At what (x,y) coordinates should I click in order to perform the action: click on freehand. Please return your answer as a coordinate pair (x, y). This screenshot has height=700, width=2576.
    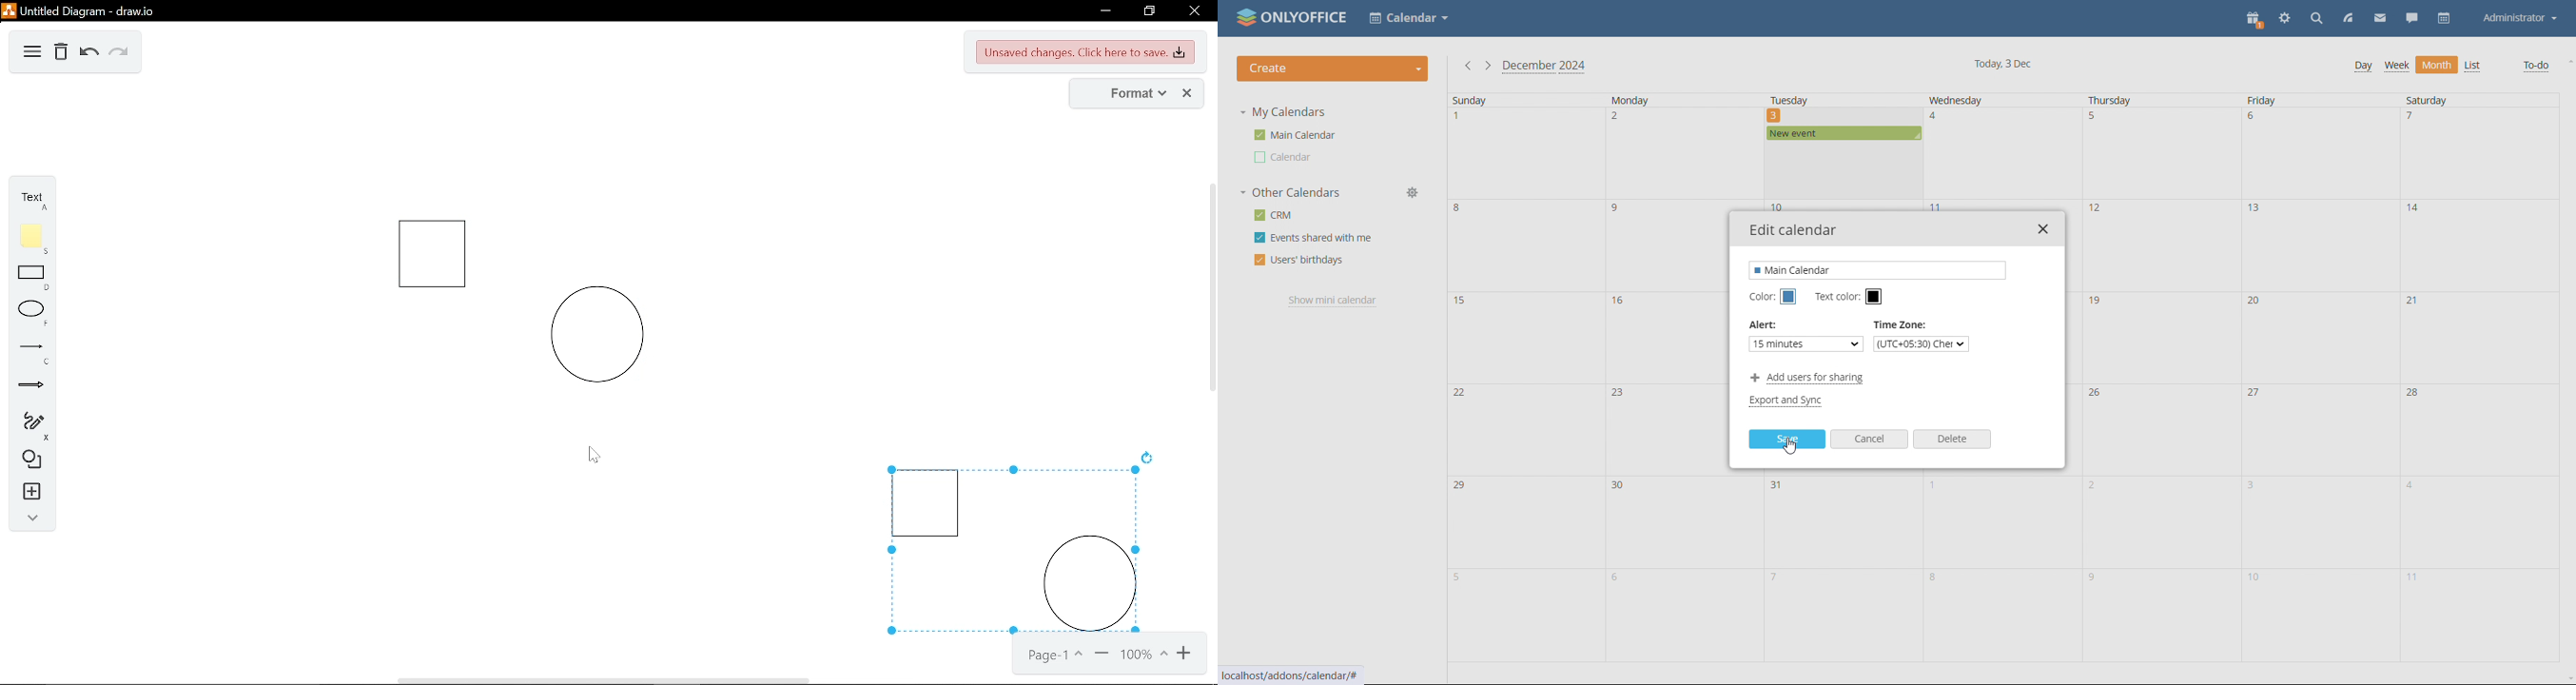
    Looking at the image, I should click on (29, 426).